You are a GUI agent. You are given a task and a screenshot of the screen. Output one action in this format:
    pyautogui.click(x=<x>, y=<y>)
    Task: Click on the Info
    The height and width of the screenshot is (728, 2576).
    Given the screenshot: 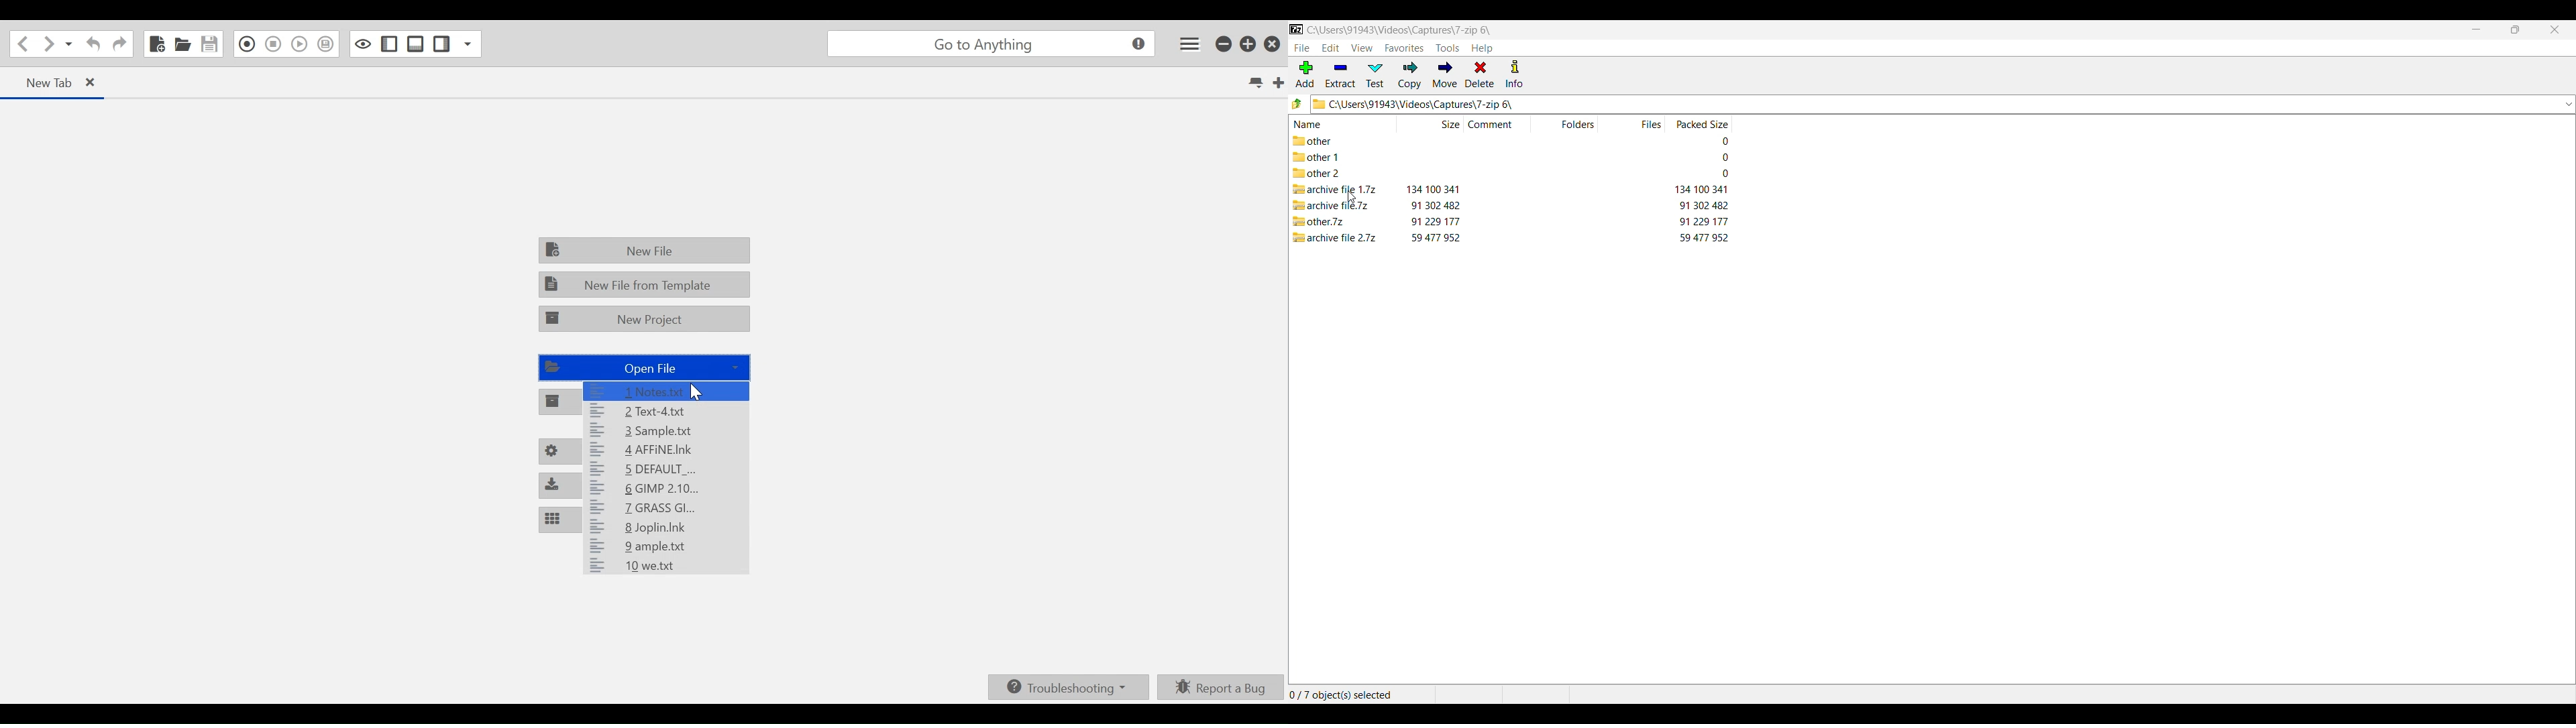 What is the action you would take?
    pyautogui.click(x=1514, y=73)
    